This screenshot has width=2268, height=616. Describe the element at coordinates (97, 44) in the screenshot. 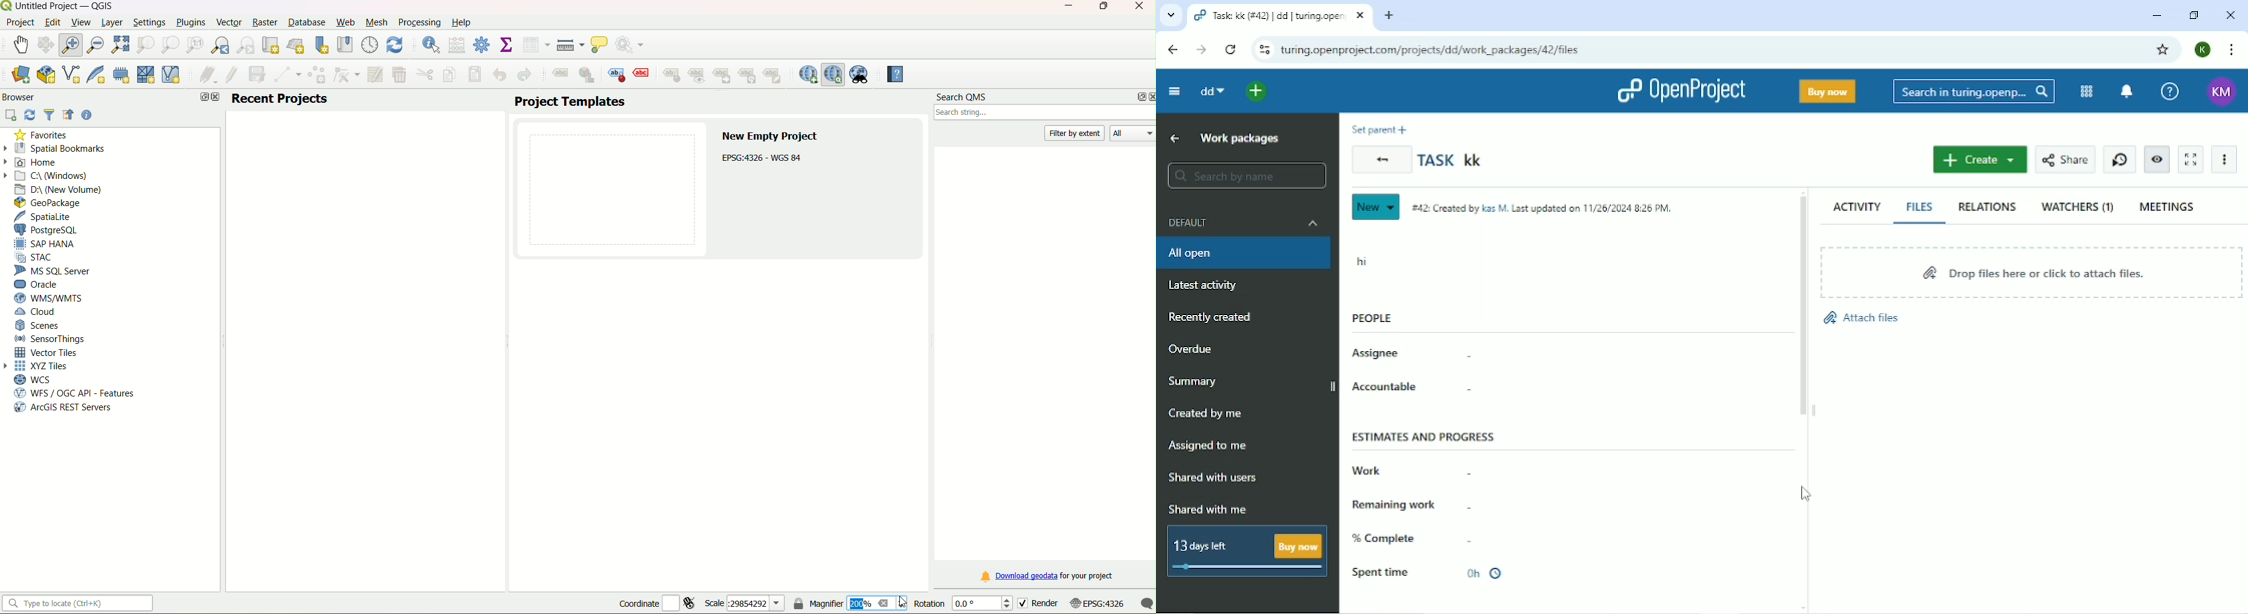

I see `zoom out` at that location.